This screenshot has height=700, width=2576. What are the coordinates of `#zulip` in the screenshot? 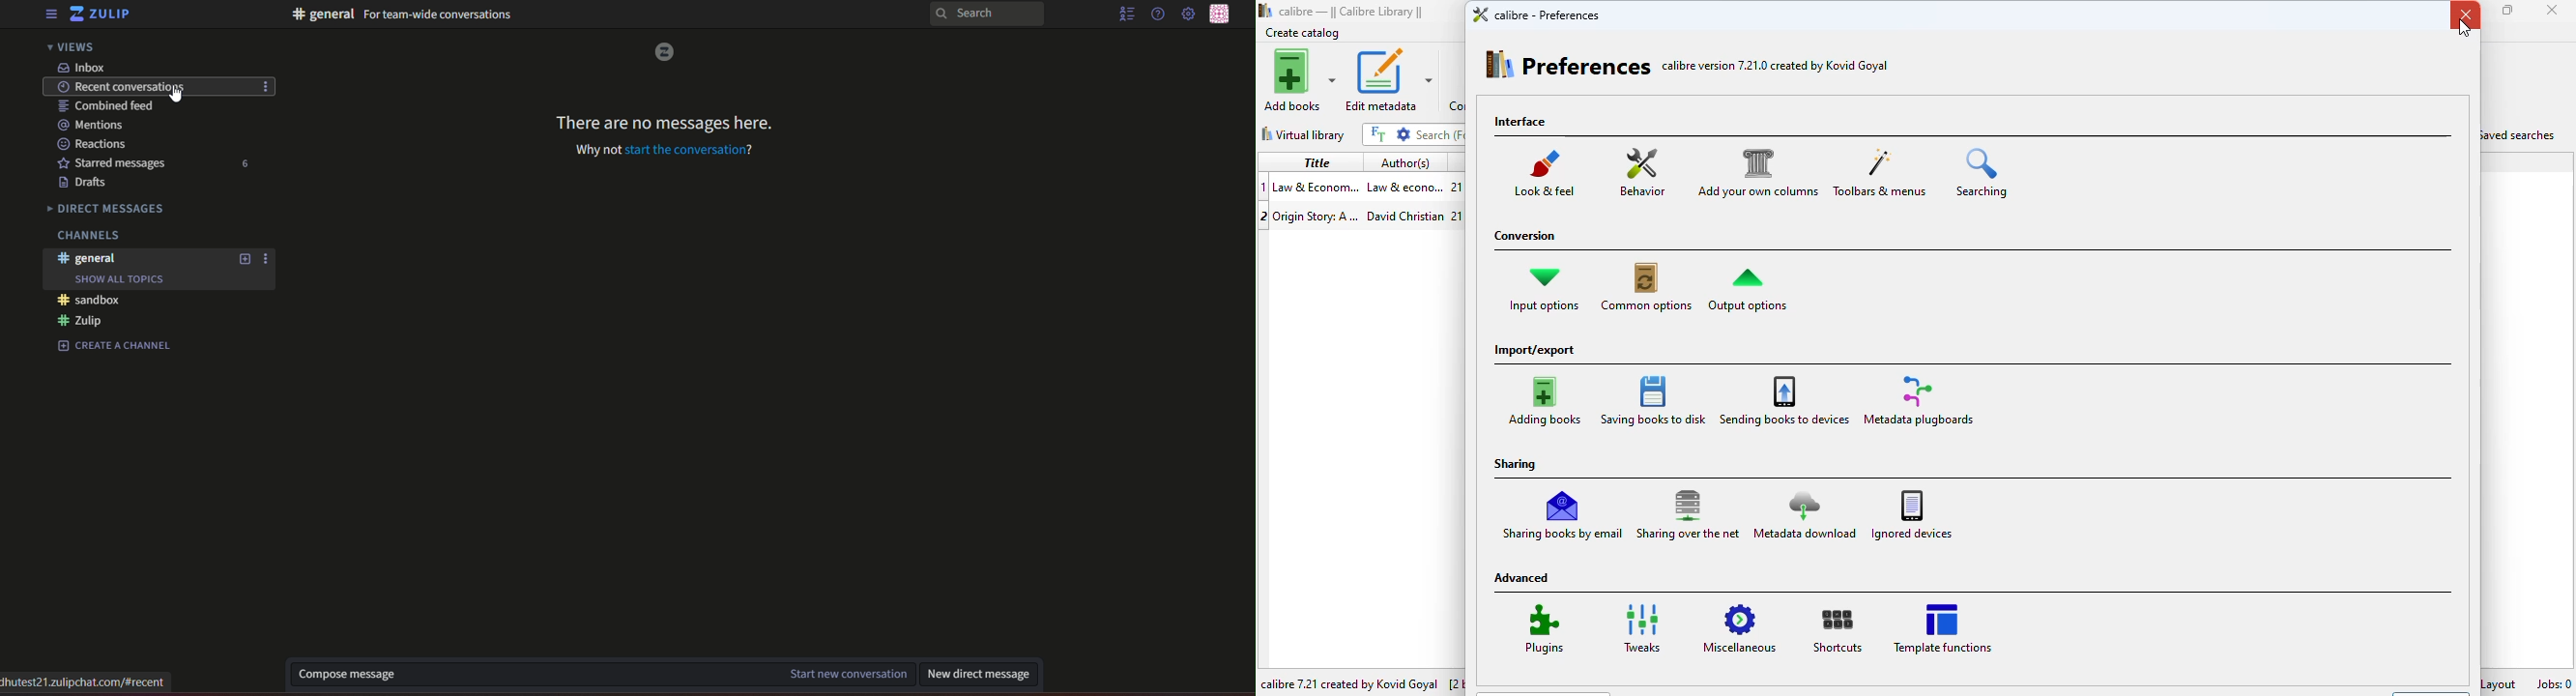 It's located at (85, 321).